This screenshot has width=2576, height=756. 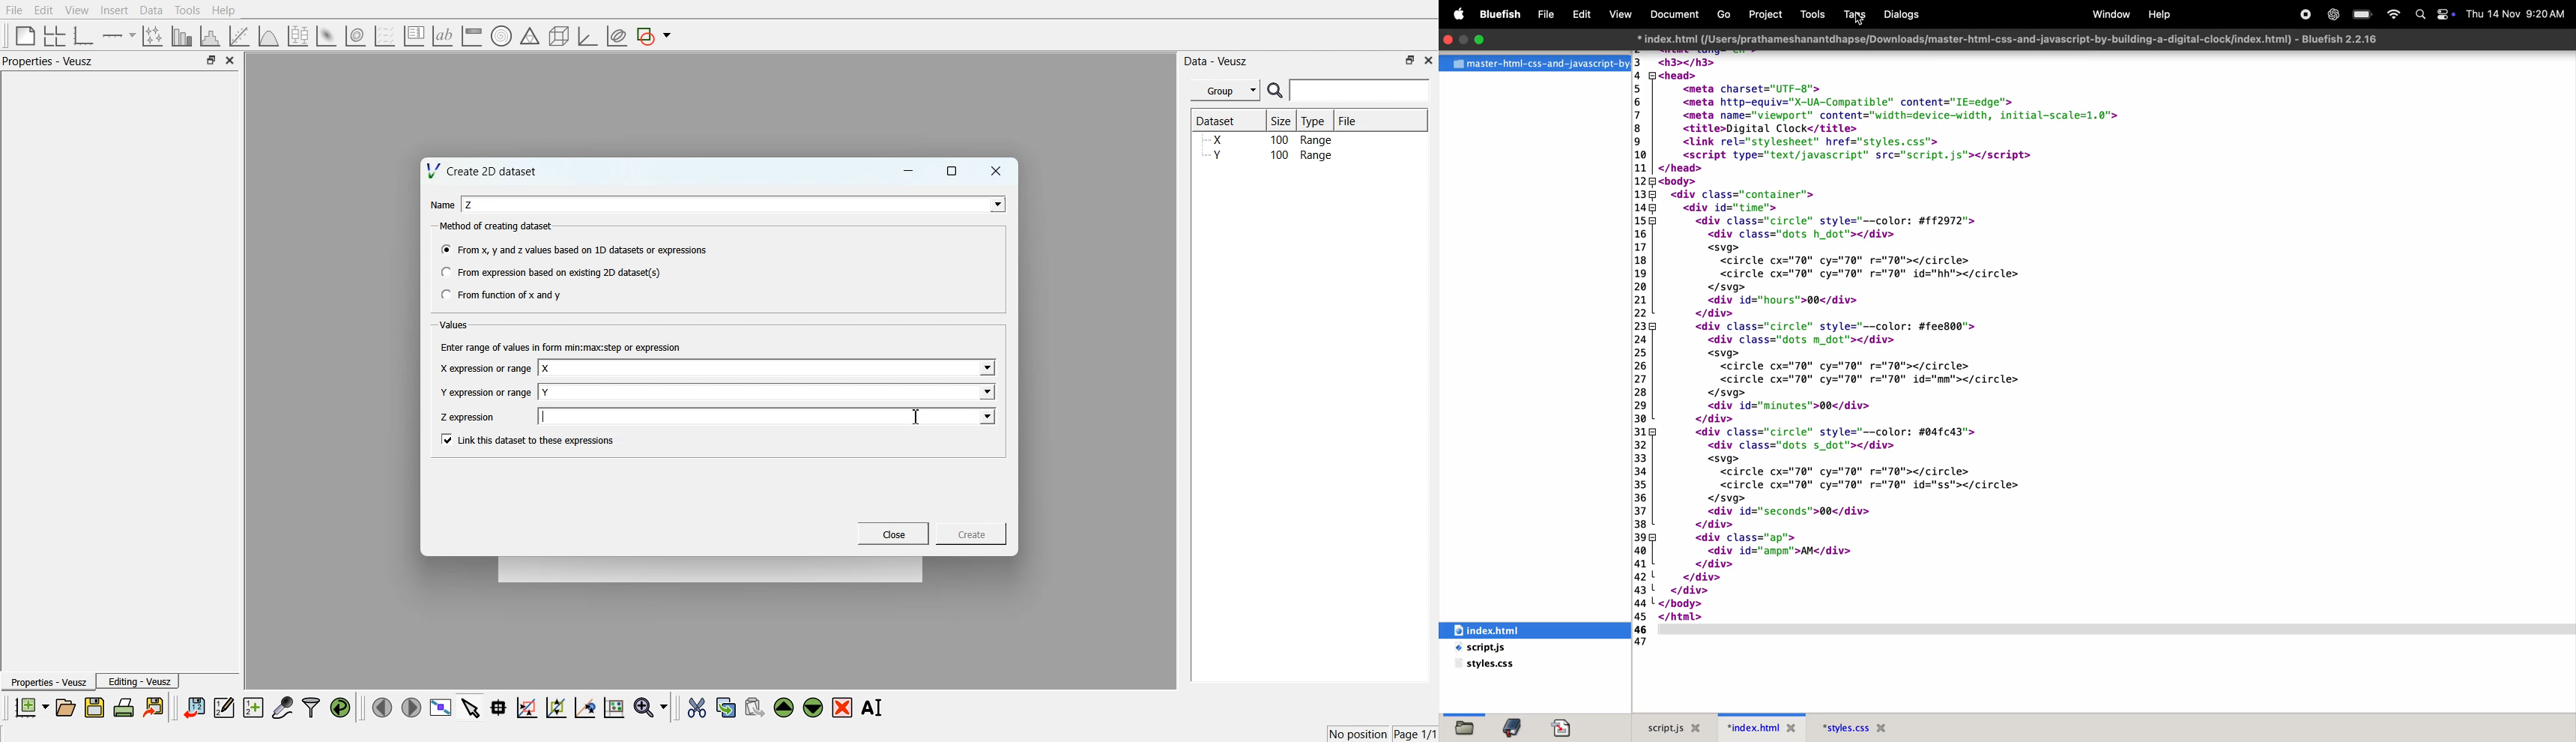 What do you see at coordinates (2361, 15) in the screenshot?
I see `battery` at bounding box center [2361, 15].